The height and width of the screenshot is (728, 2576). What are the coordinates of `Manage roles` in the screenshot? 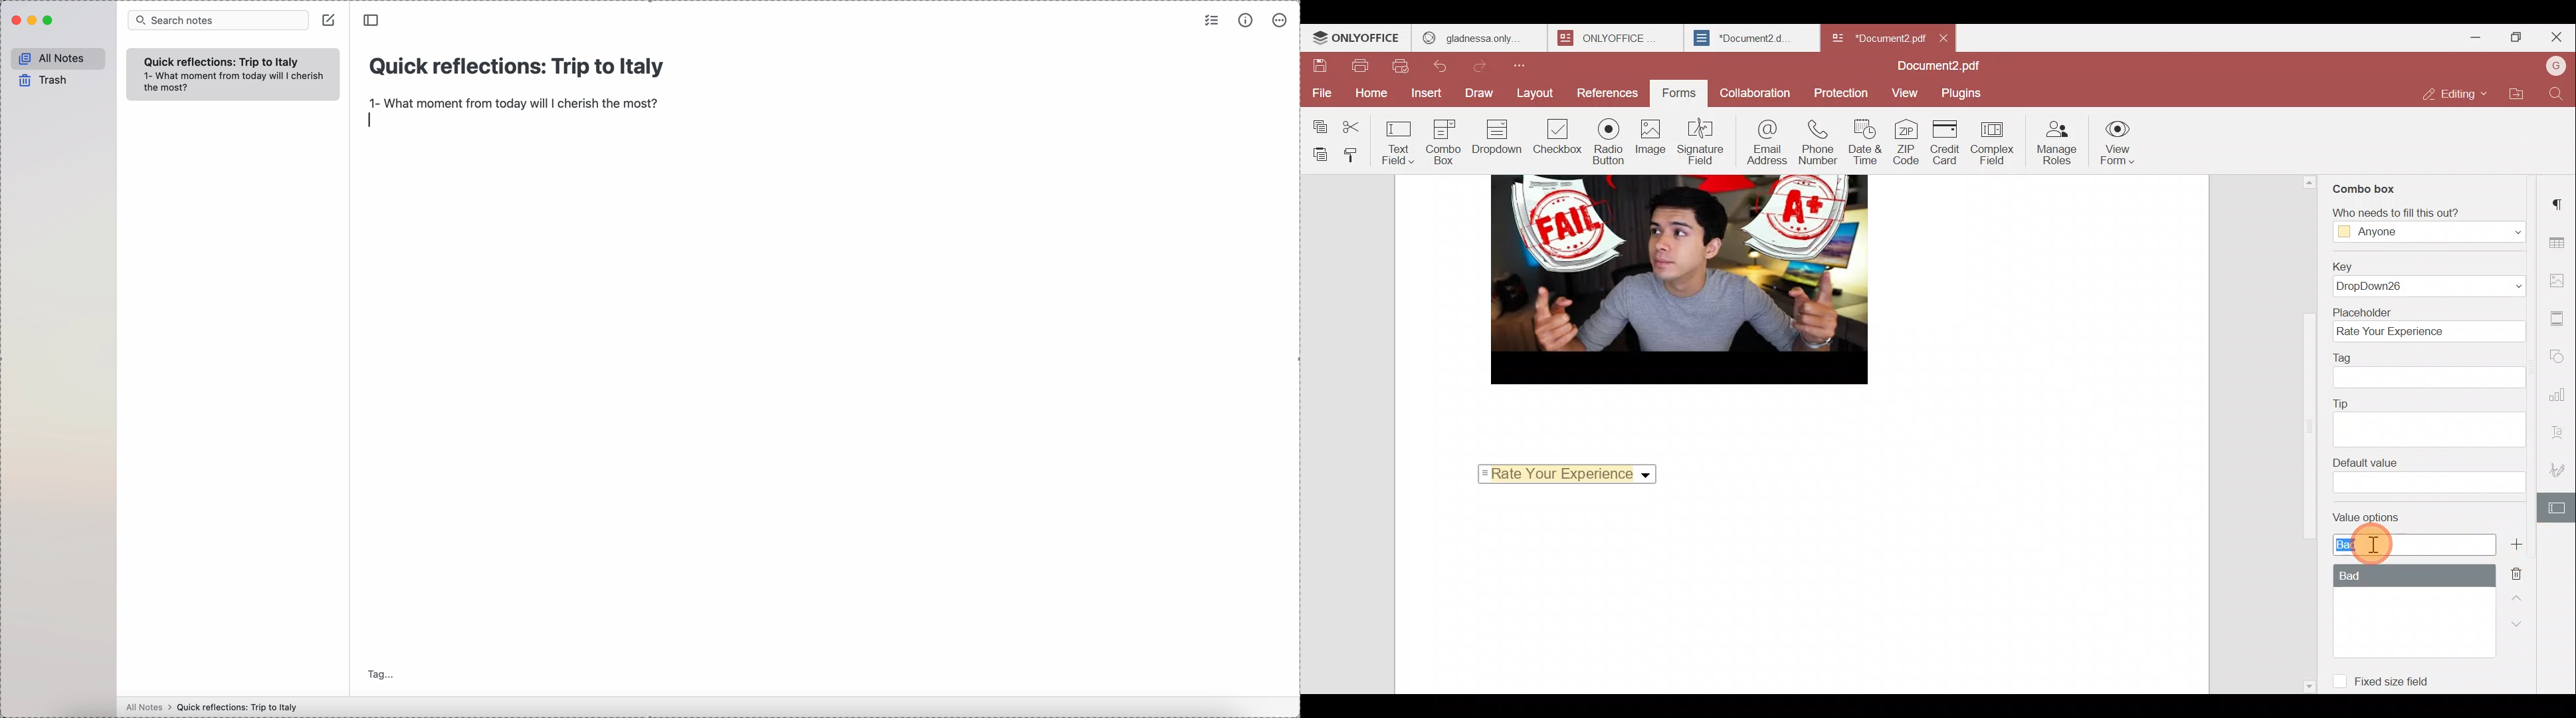 It's located at (2058, 142).